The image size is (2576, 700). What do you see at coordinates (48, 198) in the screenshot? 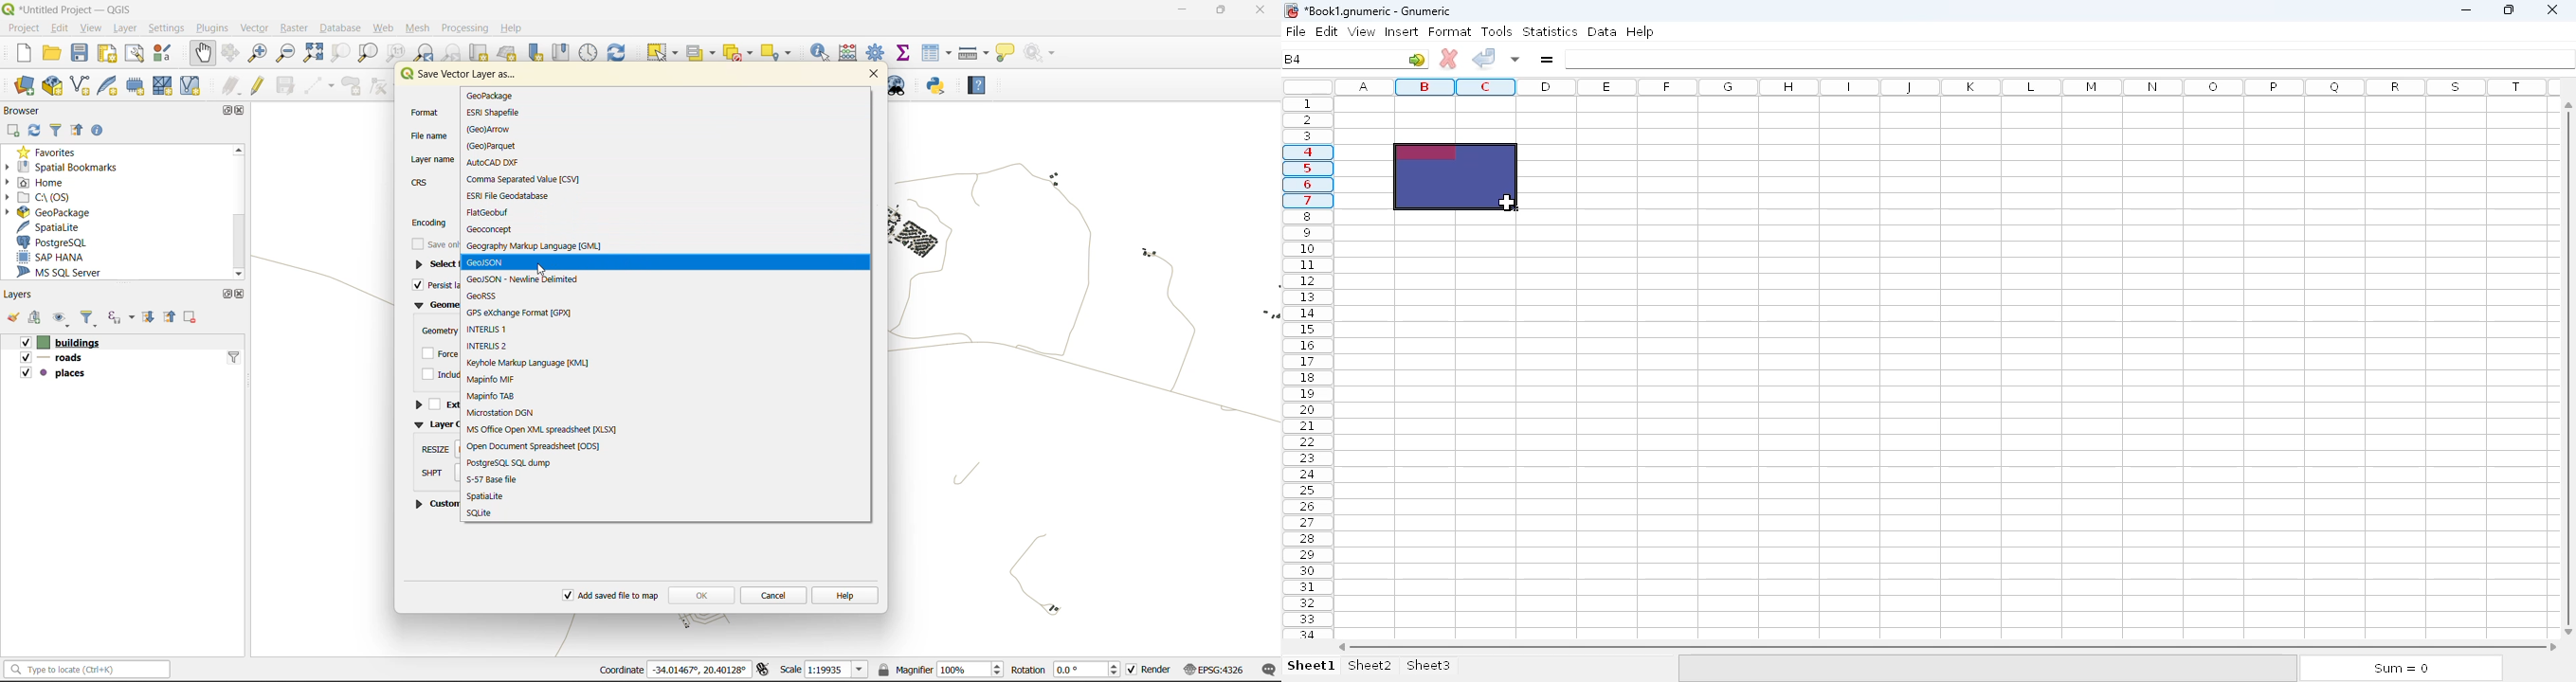
I see `c\:os` at bounding box center [48, 198].